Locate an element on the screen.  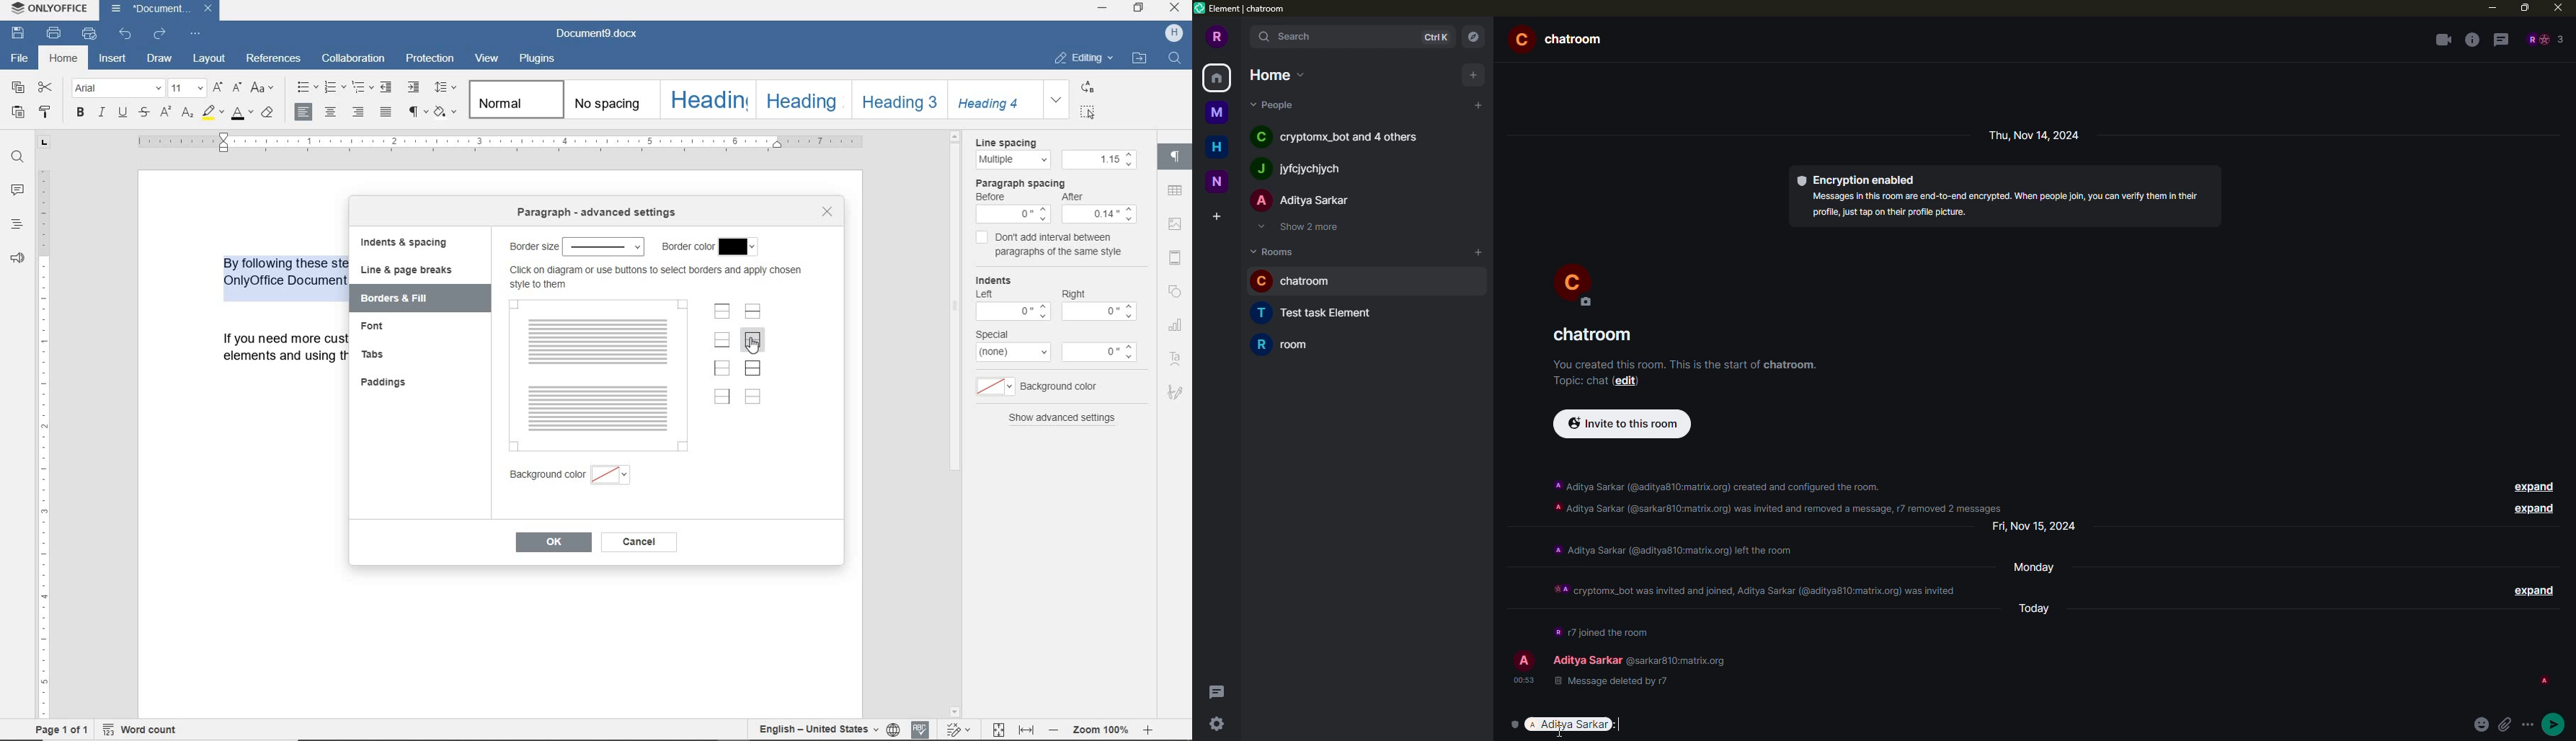
element is located at coordinates (1245, 10).